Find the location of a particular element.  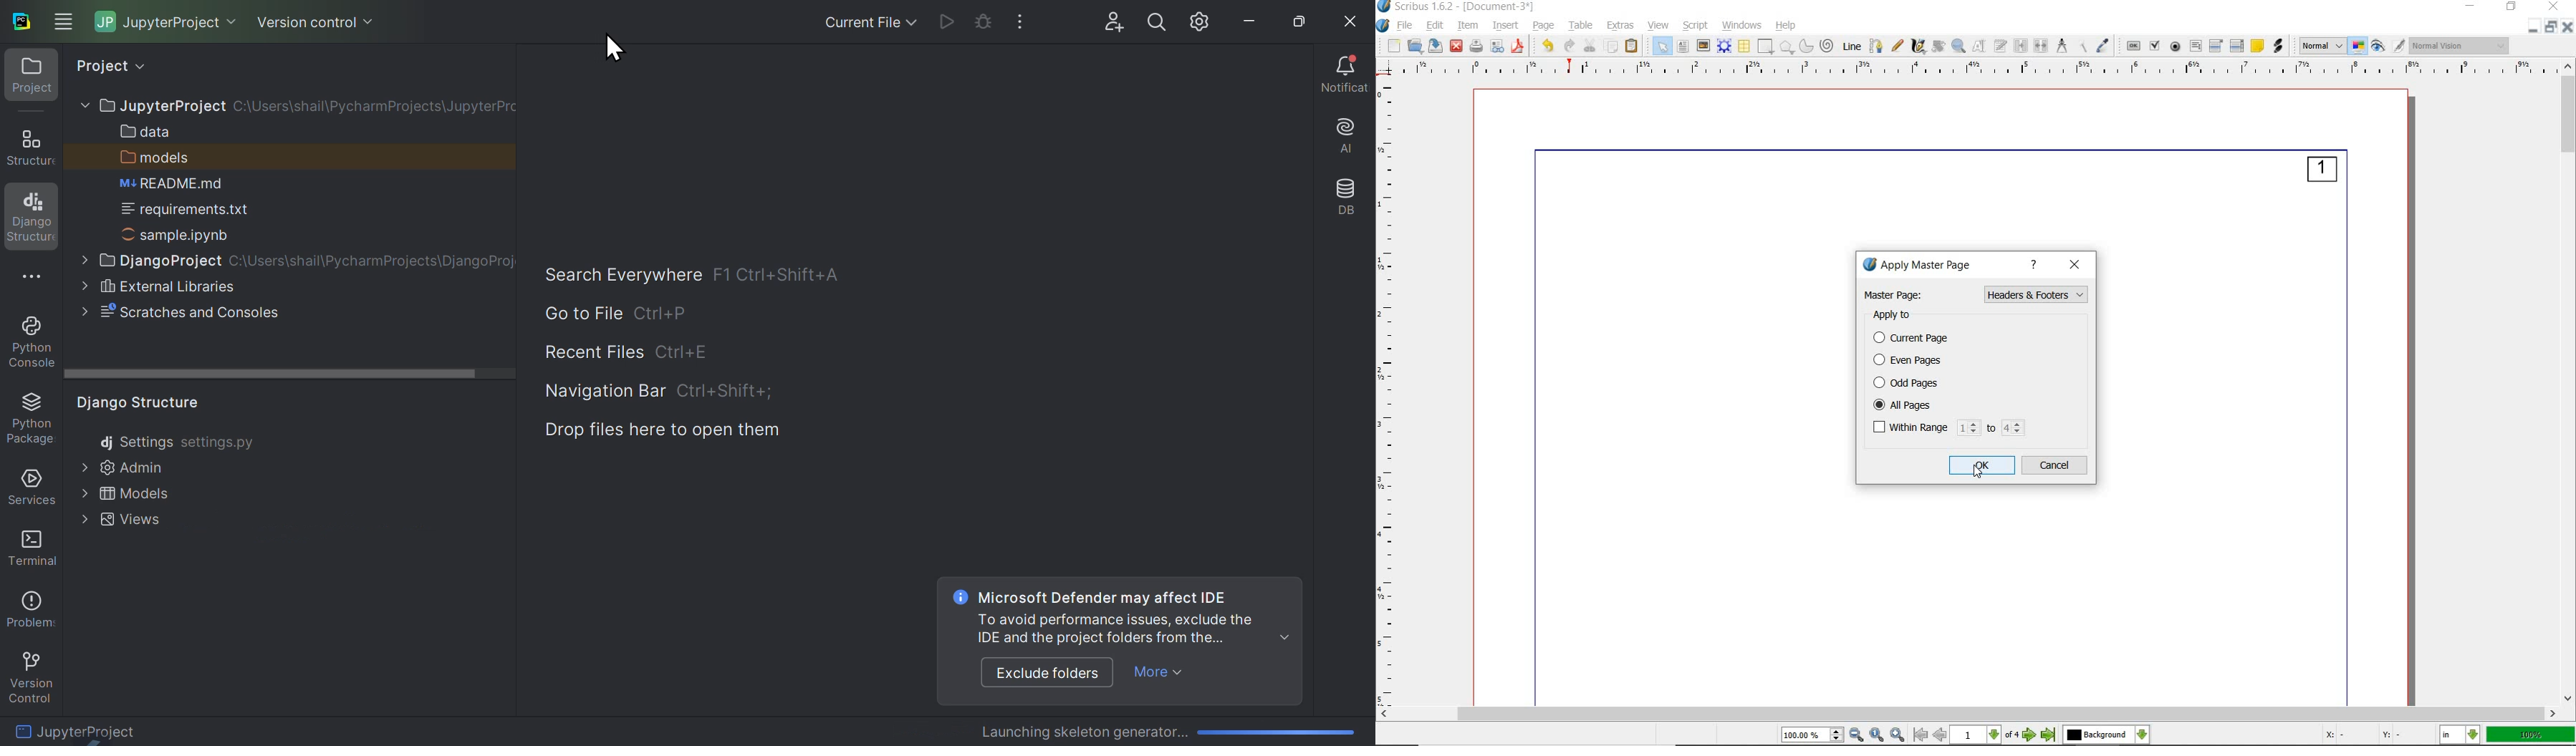

select current zoom level is located at coordinates (1814, 735).